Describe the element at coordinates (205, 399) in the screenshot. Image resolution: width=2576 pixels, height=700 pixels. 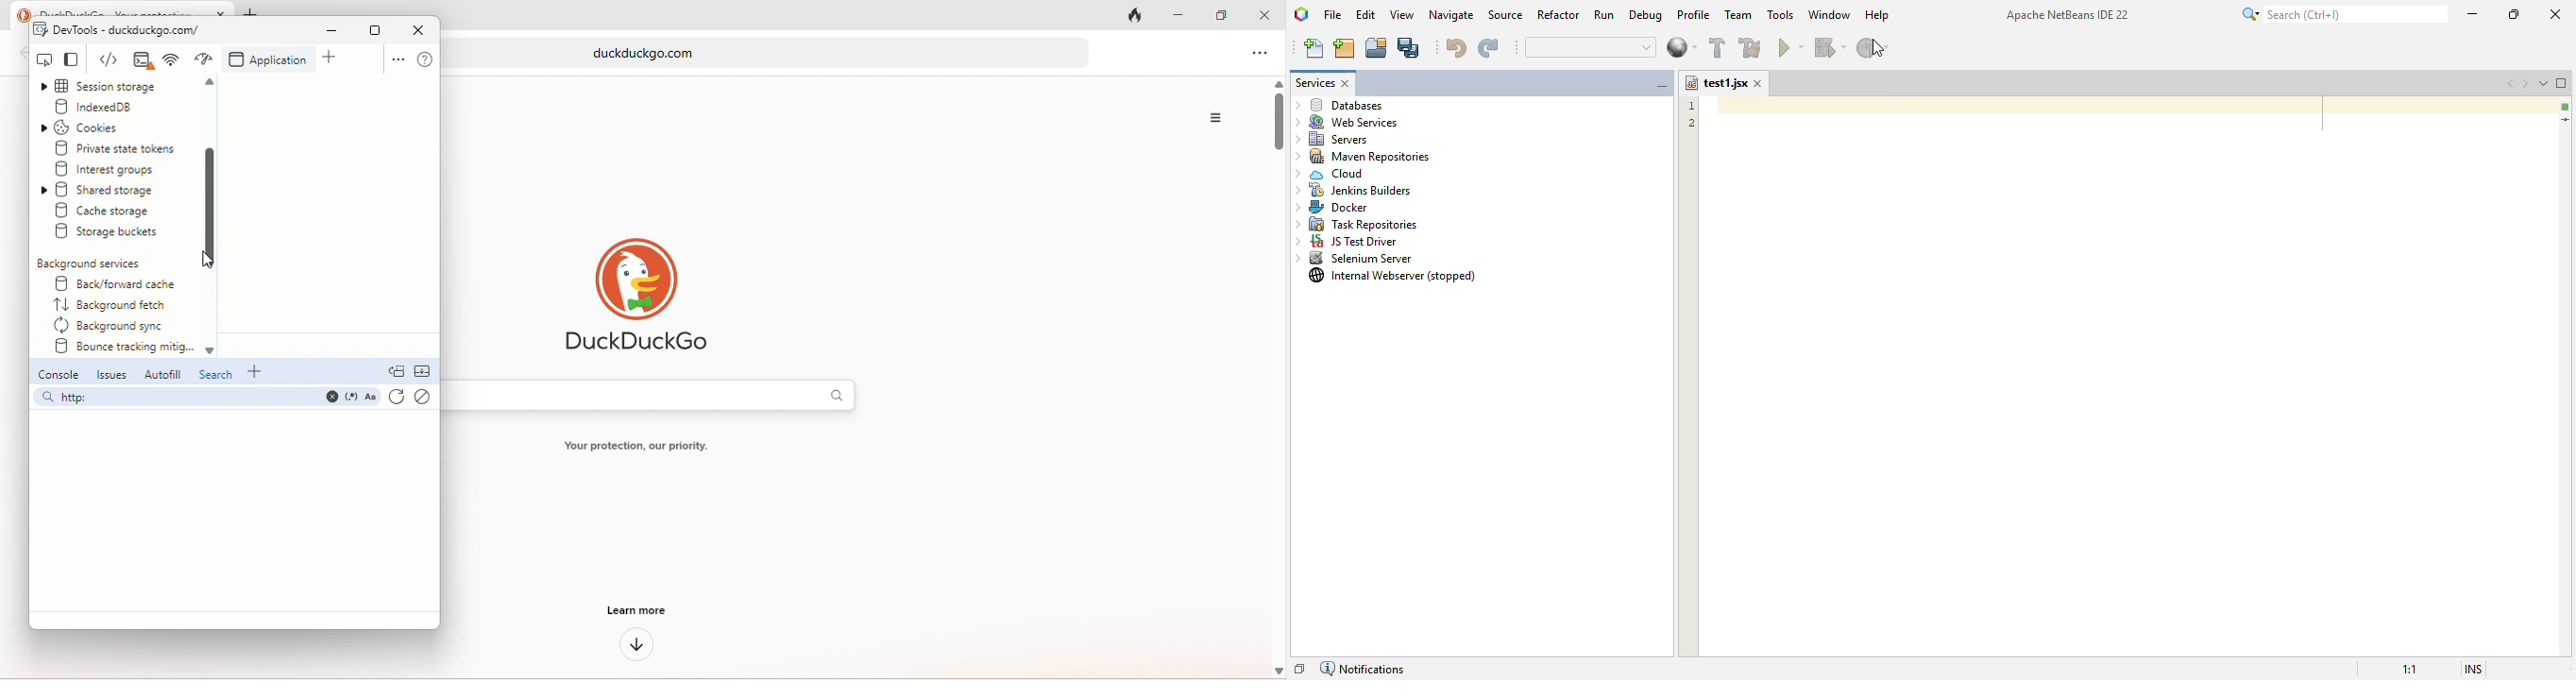
I see `search bar` at that location.